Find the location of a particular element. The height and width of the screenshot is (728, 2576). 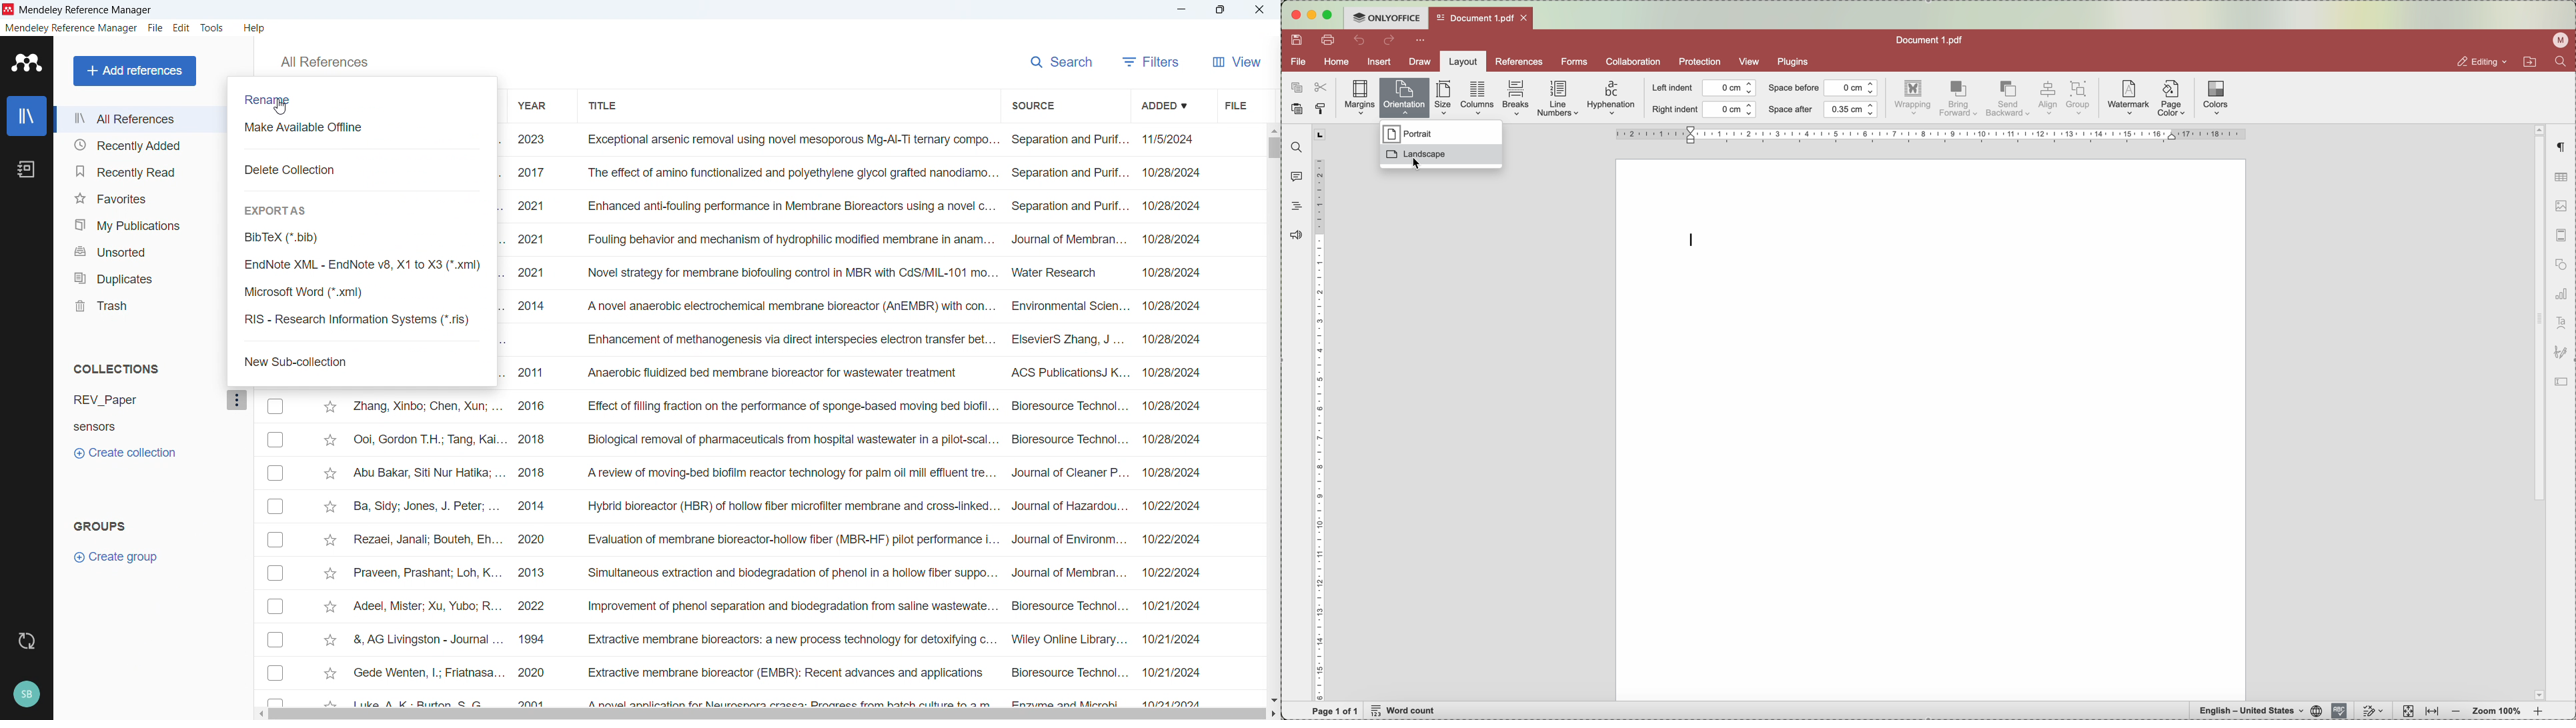

table settings is located at coordinates (2561, 177).